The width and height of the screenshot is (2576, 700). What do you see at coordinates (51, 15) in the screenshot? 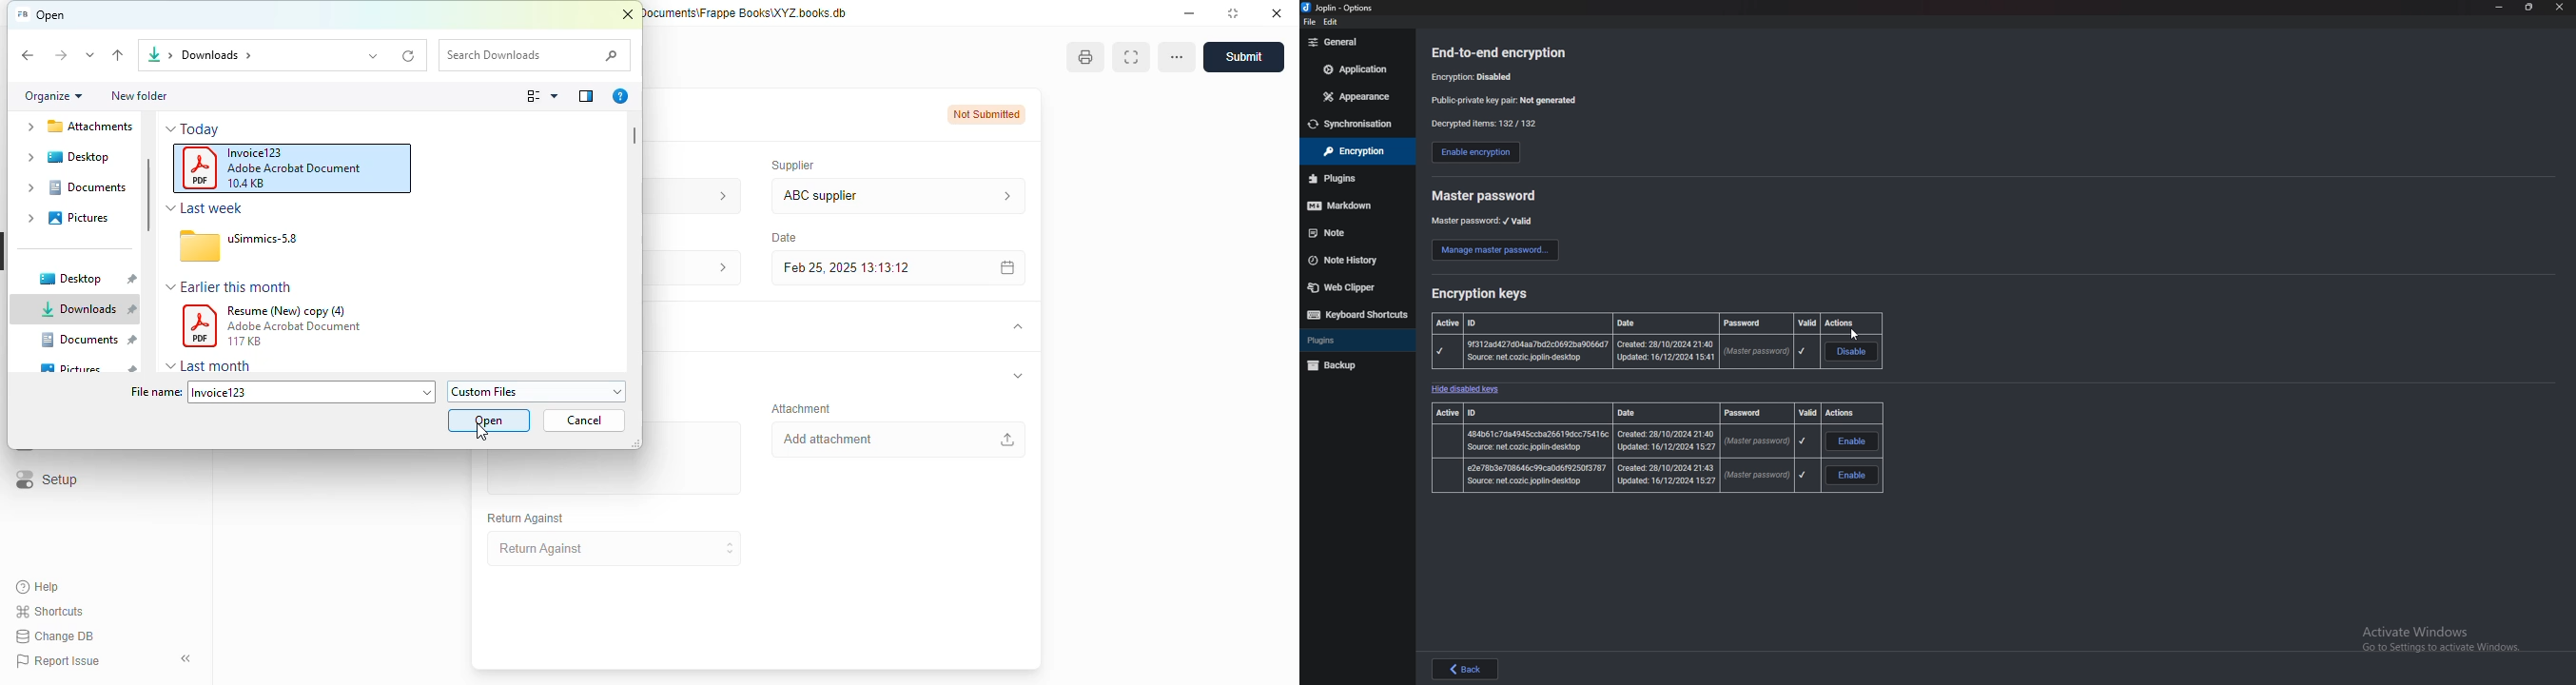
I see `open` at bounding box center [51, 15].